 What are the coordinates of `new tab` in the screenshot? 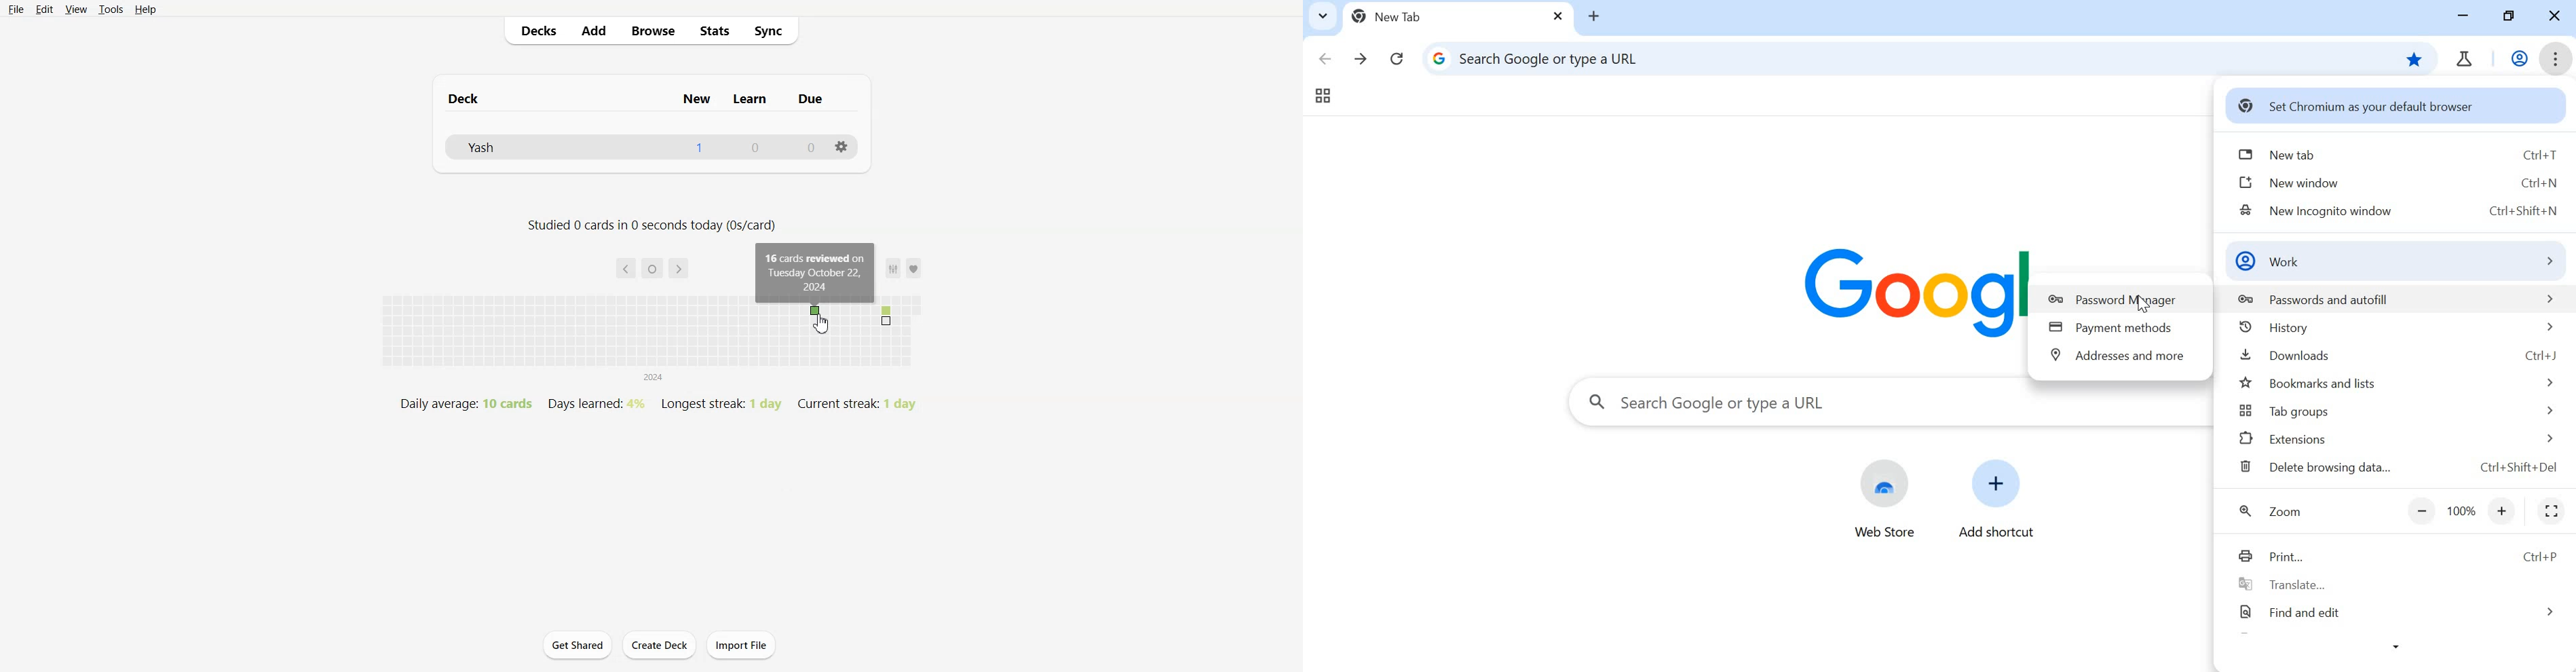 It's located at (1454, 15).